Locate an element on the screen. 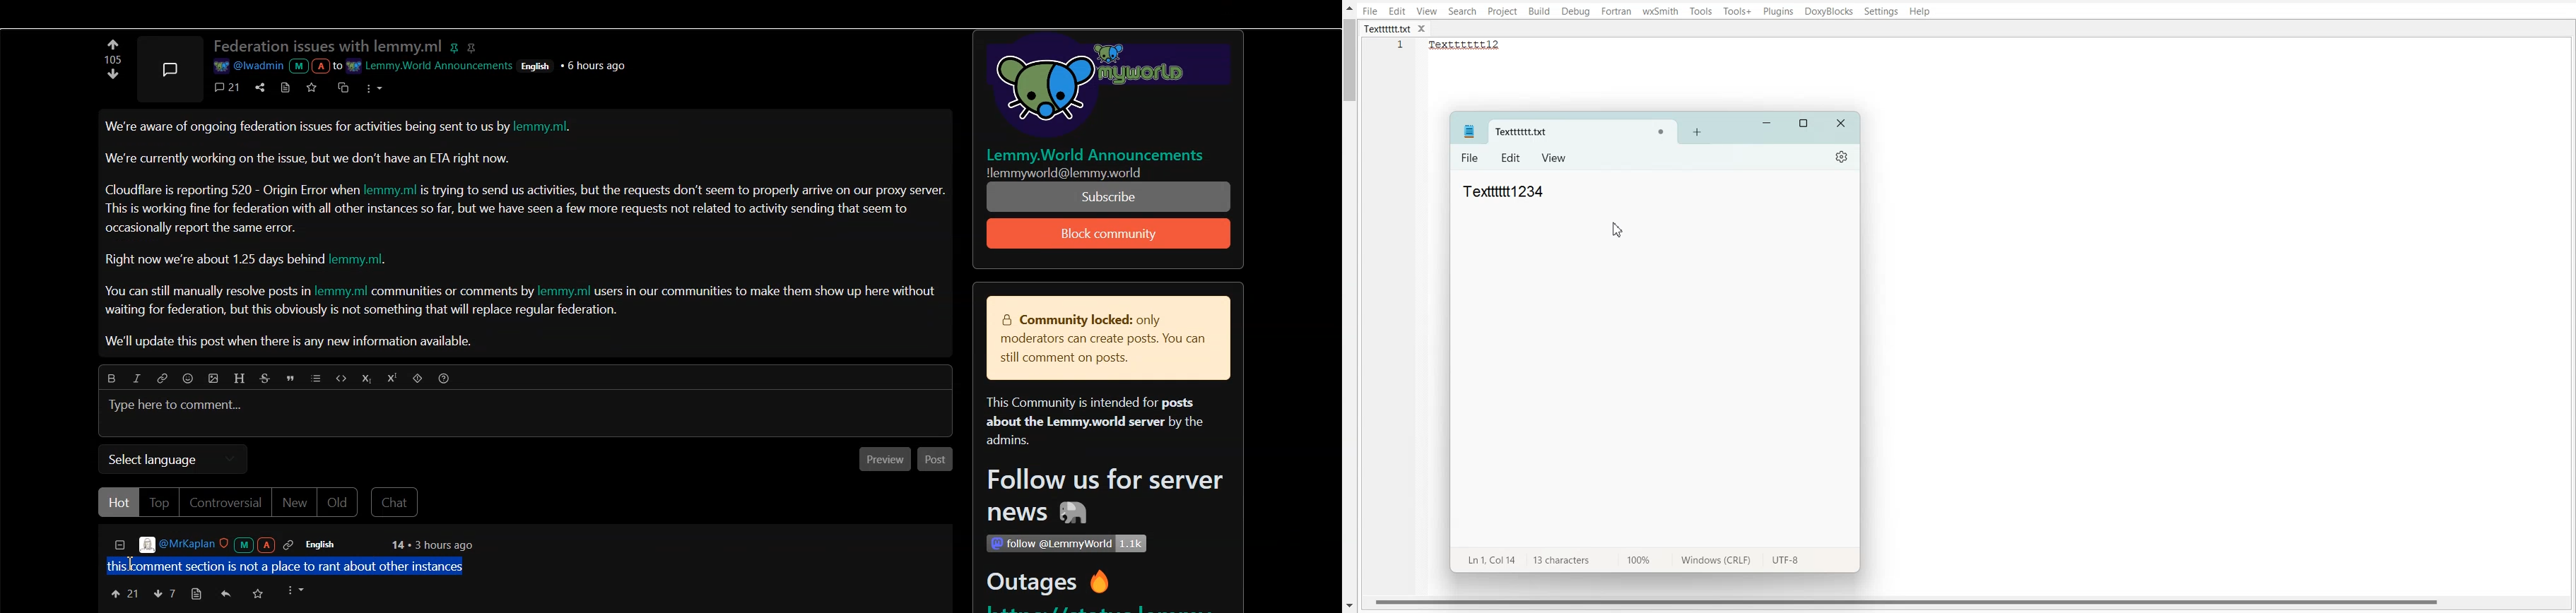  save is located at coordinates (314, 87).